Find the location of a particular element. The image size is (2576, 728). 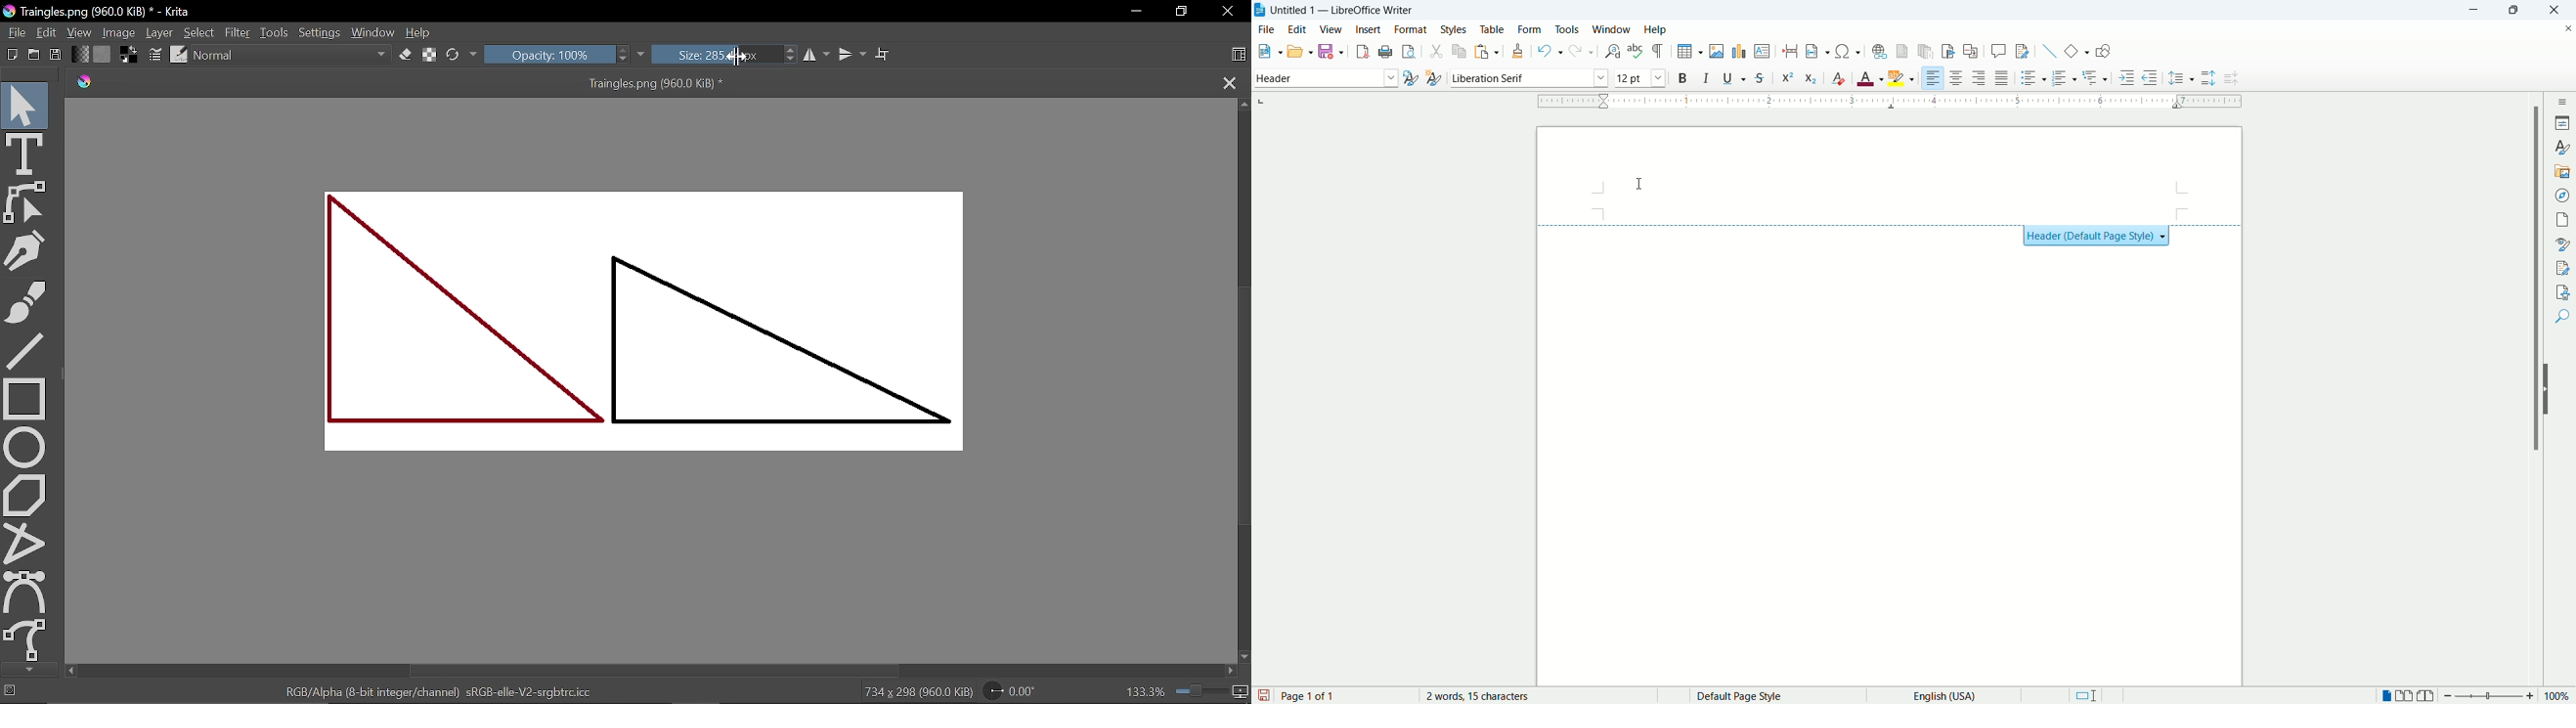

table is located at coordinates (1491, 28).